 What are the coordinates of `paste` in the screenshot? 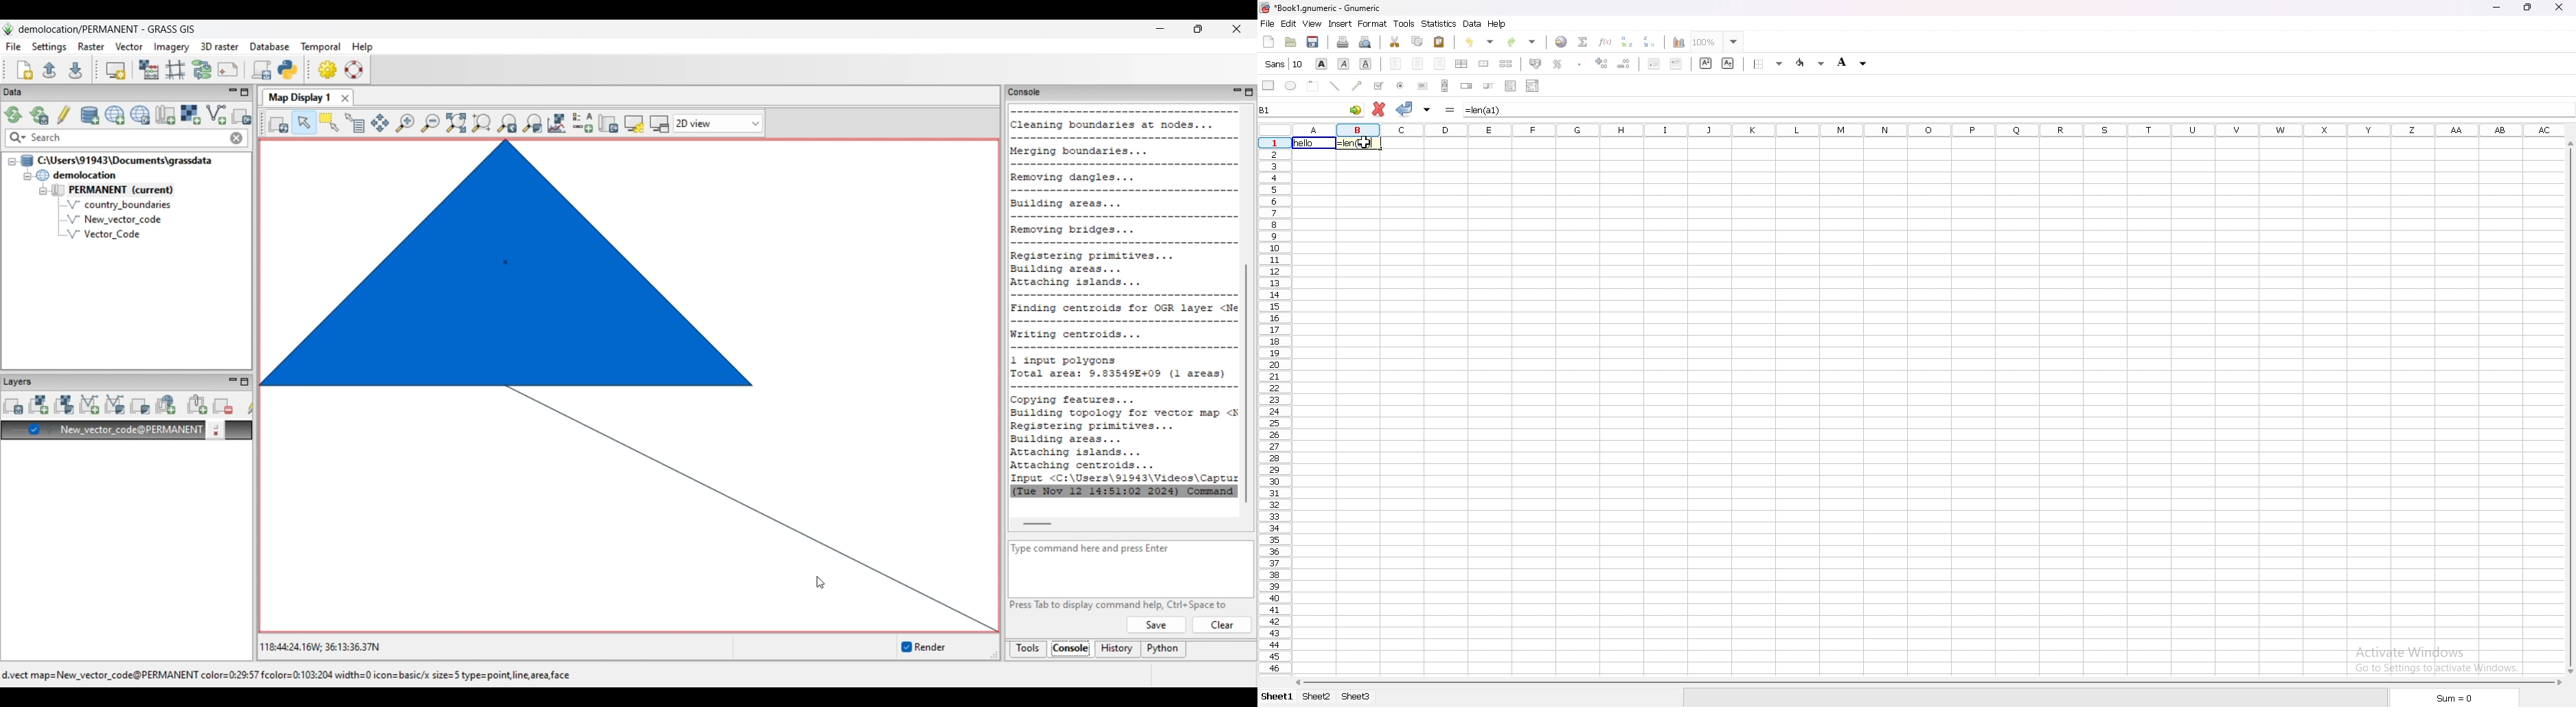 It's located at (1440, 43).